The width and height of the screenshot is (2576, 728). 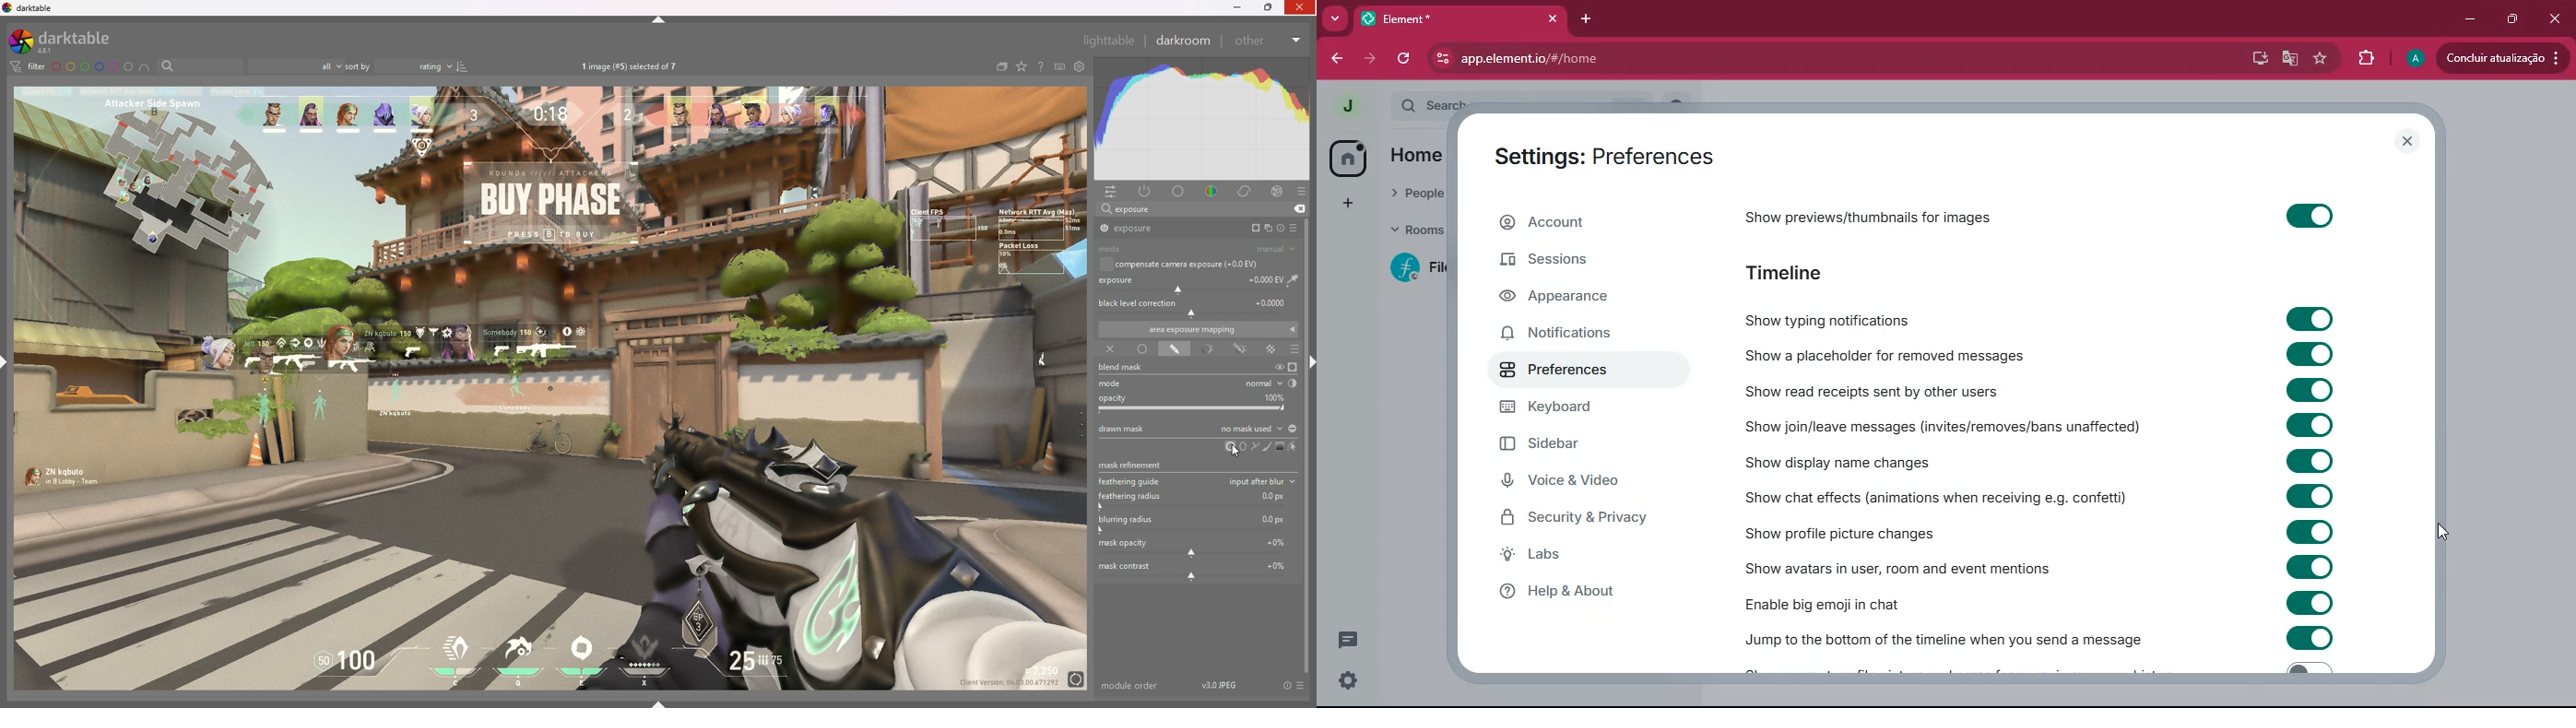 What do you see at coordinates (2555, 18) in the screenshot?
I see `close` at bounding box center [2555, 18].